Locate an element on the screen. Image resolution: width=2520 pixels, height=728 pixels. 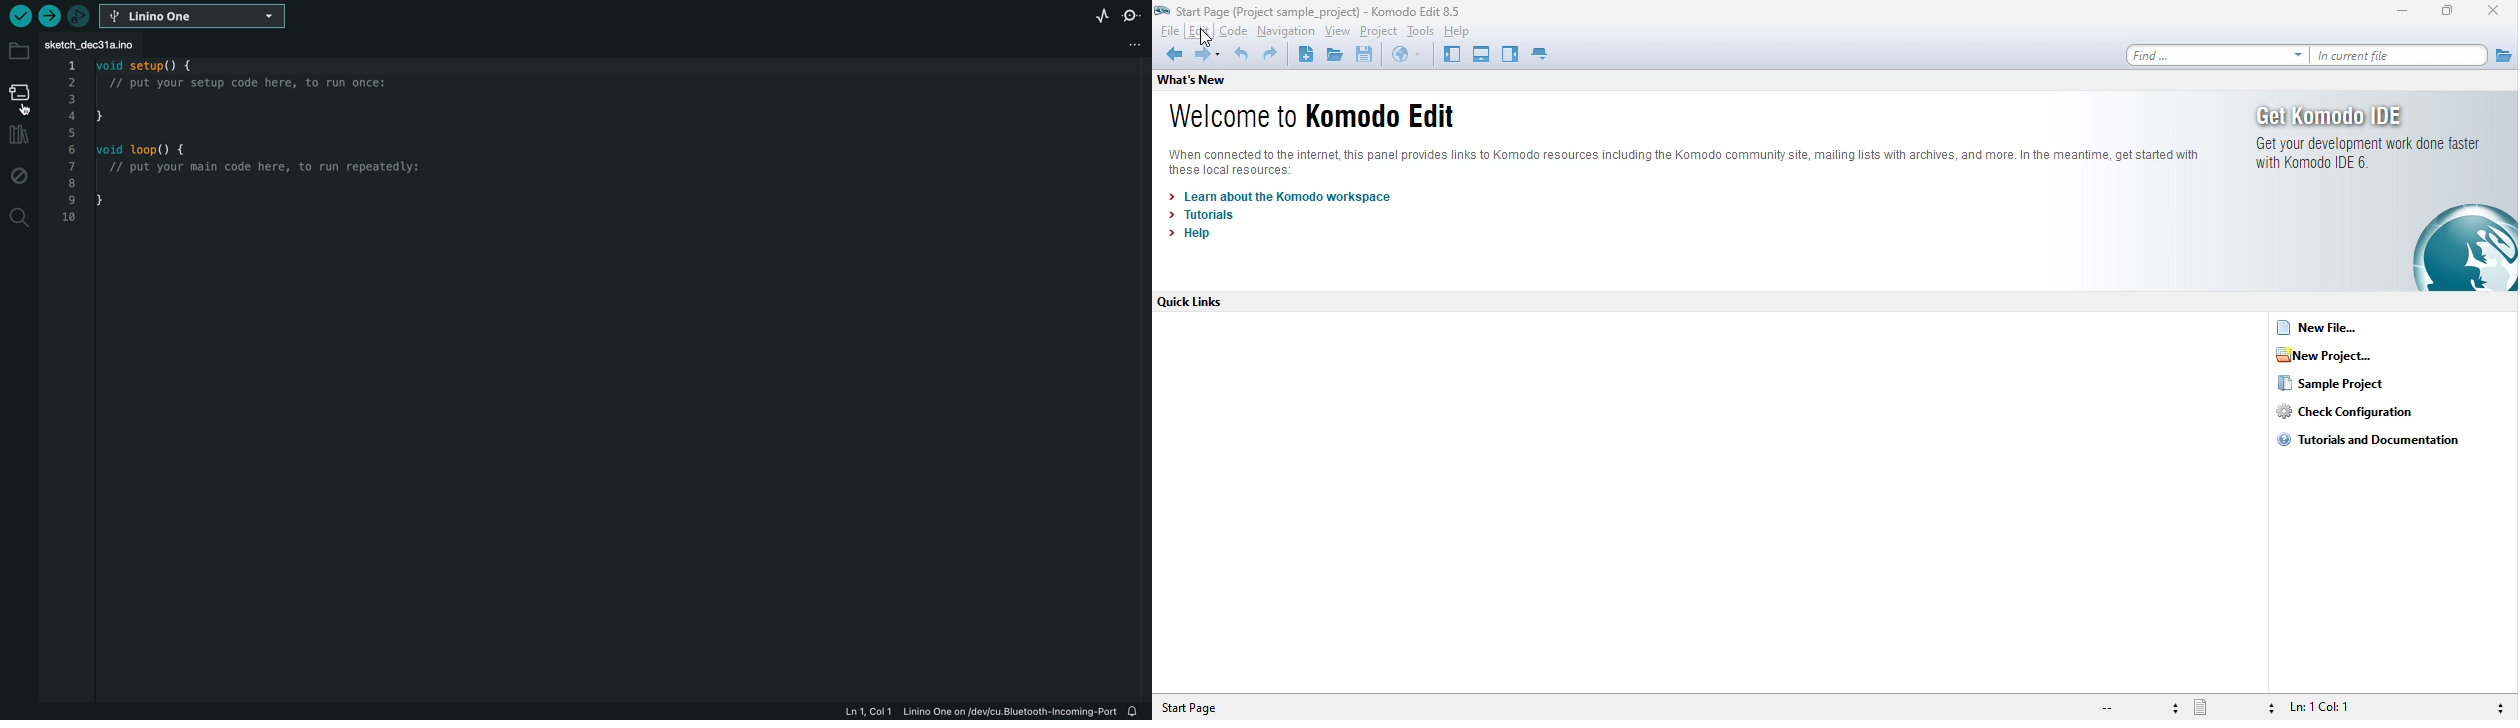
3 is located at coordinates (73, 98).